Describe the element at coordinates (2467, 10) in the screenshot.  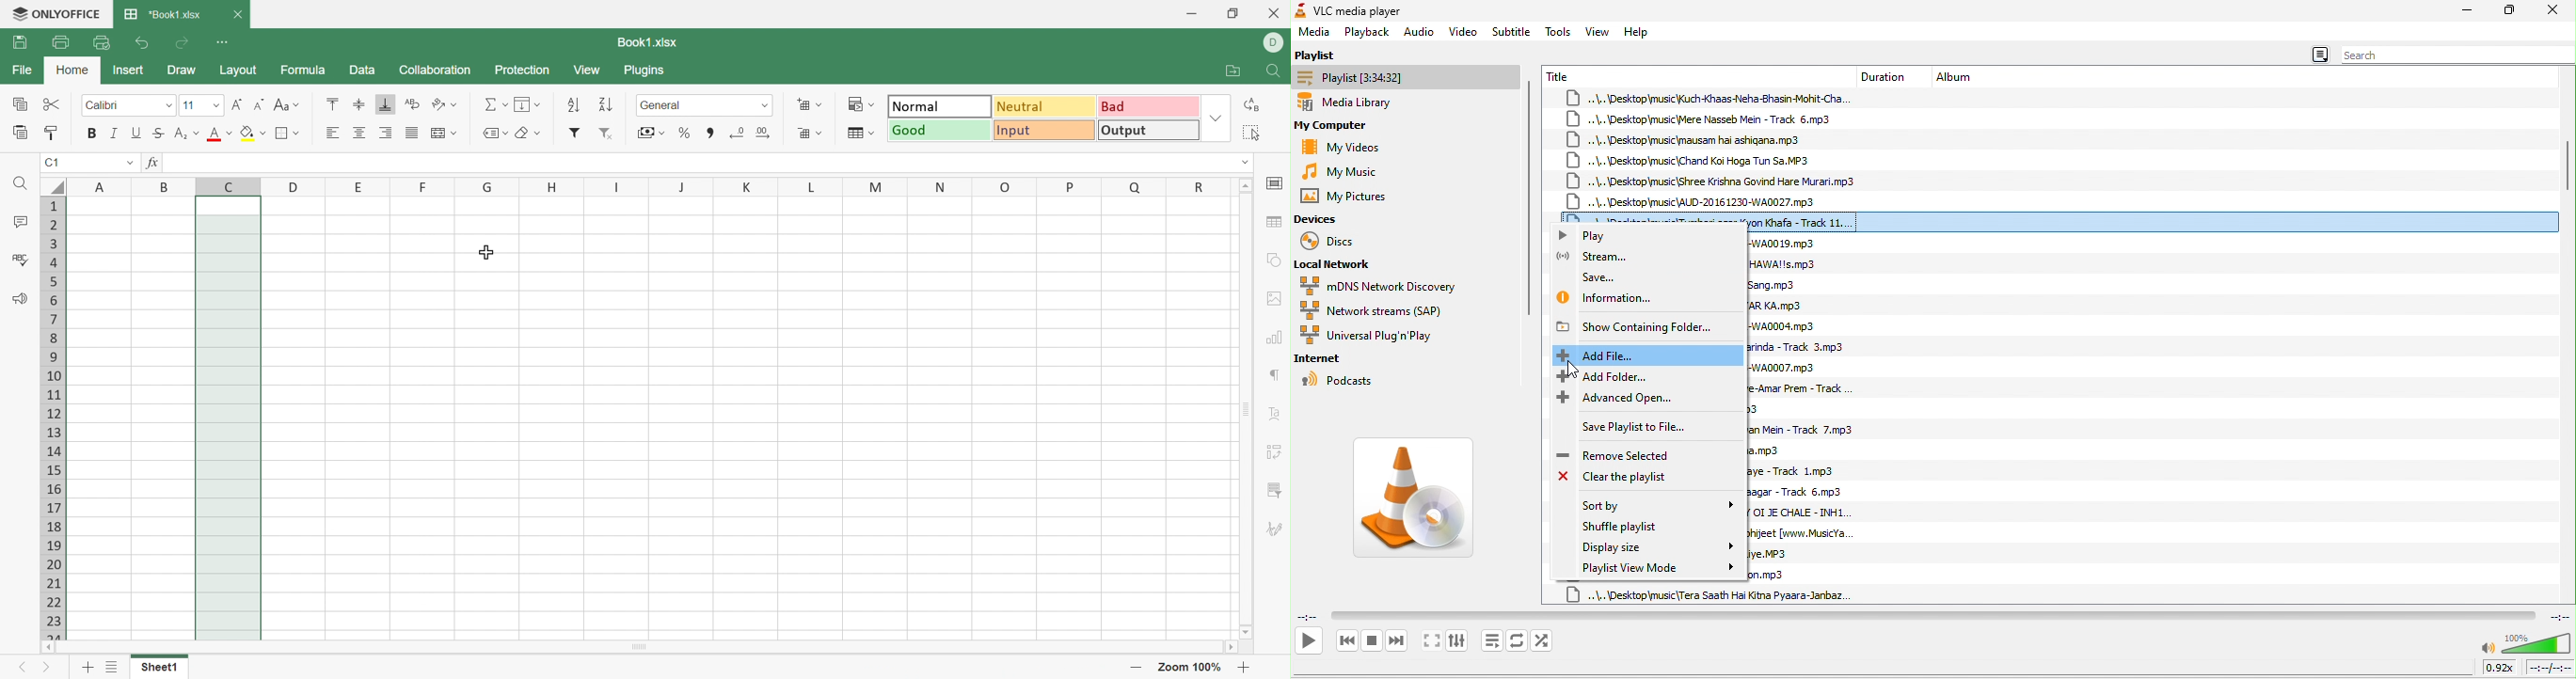
I see `minimize` at that location.